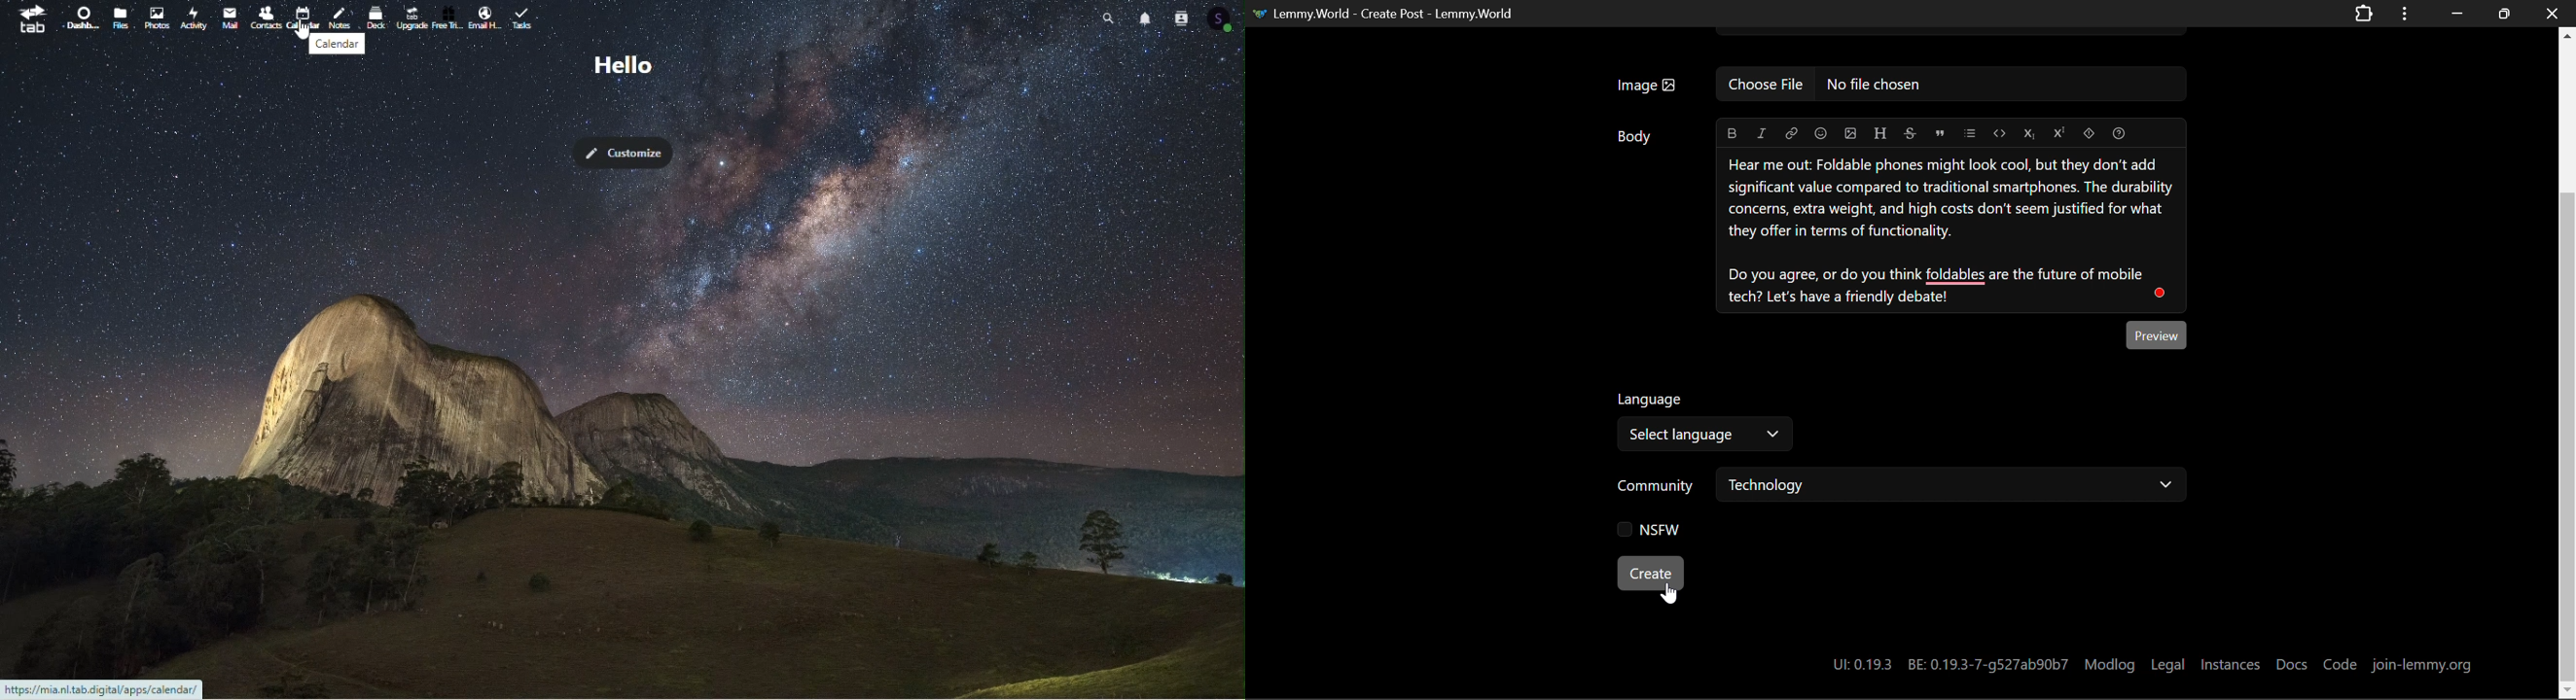 Image resolution: width=2576 pixels, height=700 pixels. I want to click on superscript, so click(2061, 134).